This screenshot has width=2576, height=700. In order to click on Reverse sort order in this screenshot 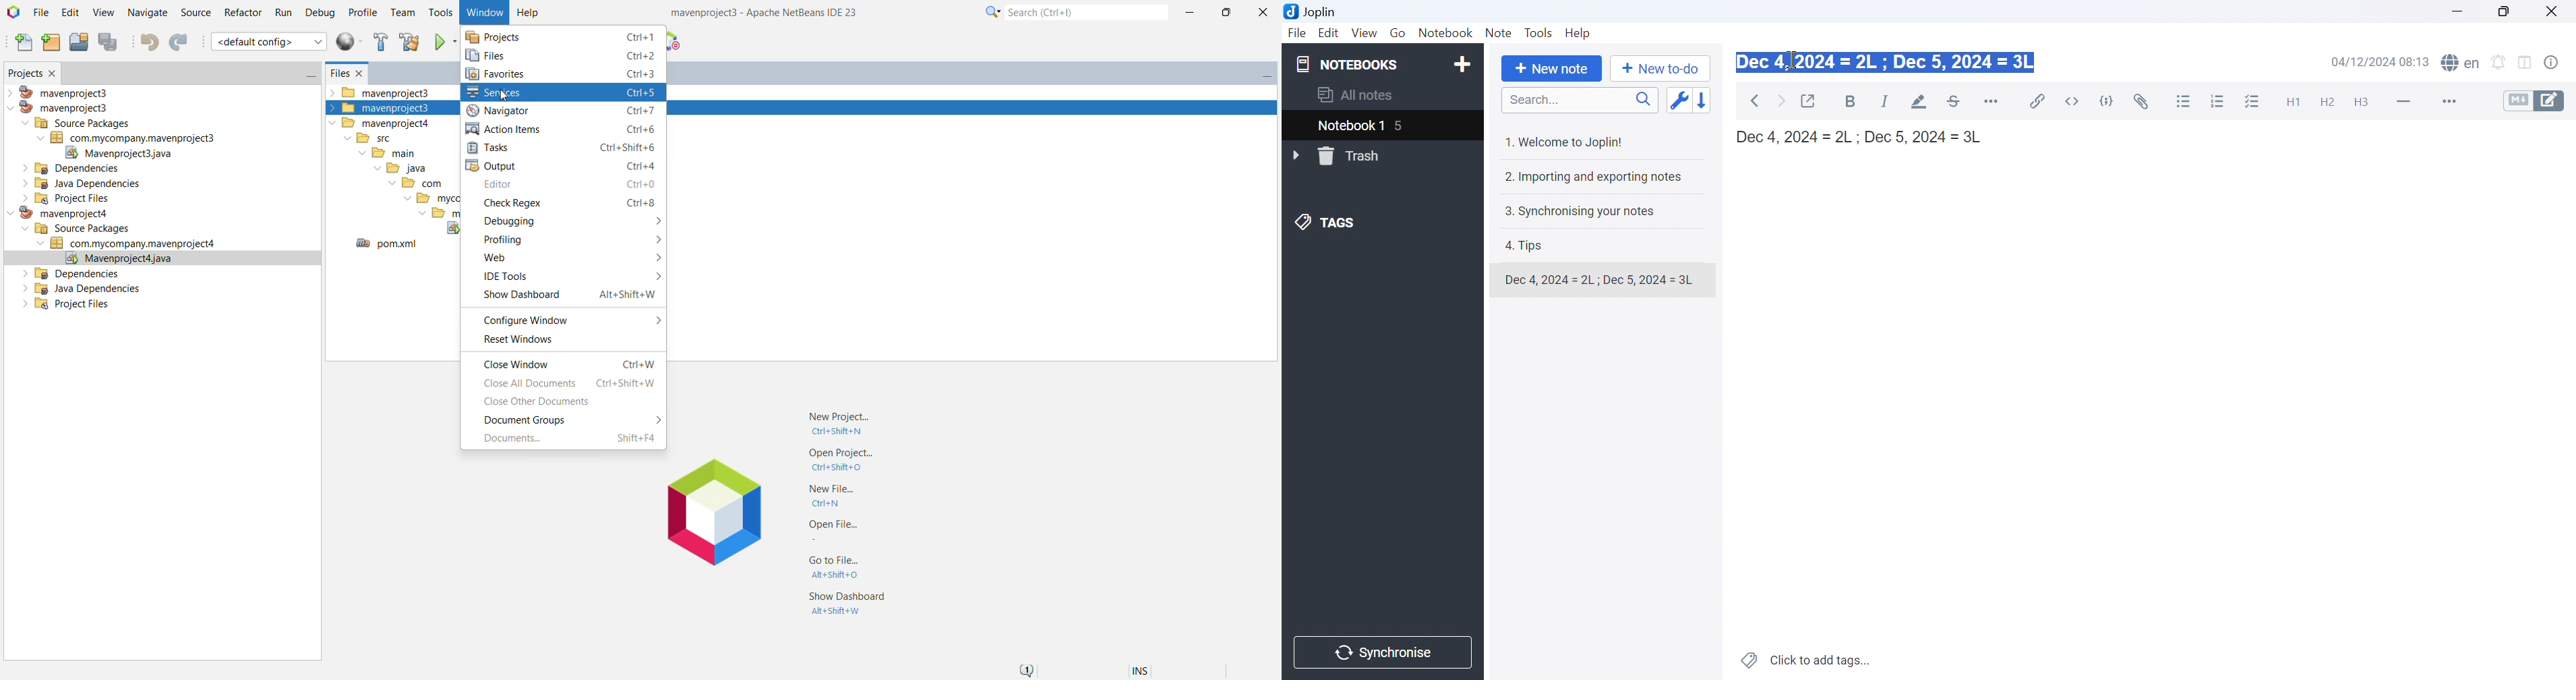, I will do `click(1706, 98)`.